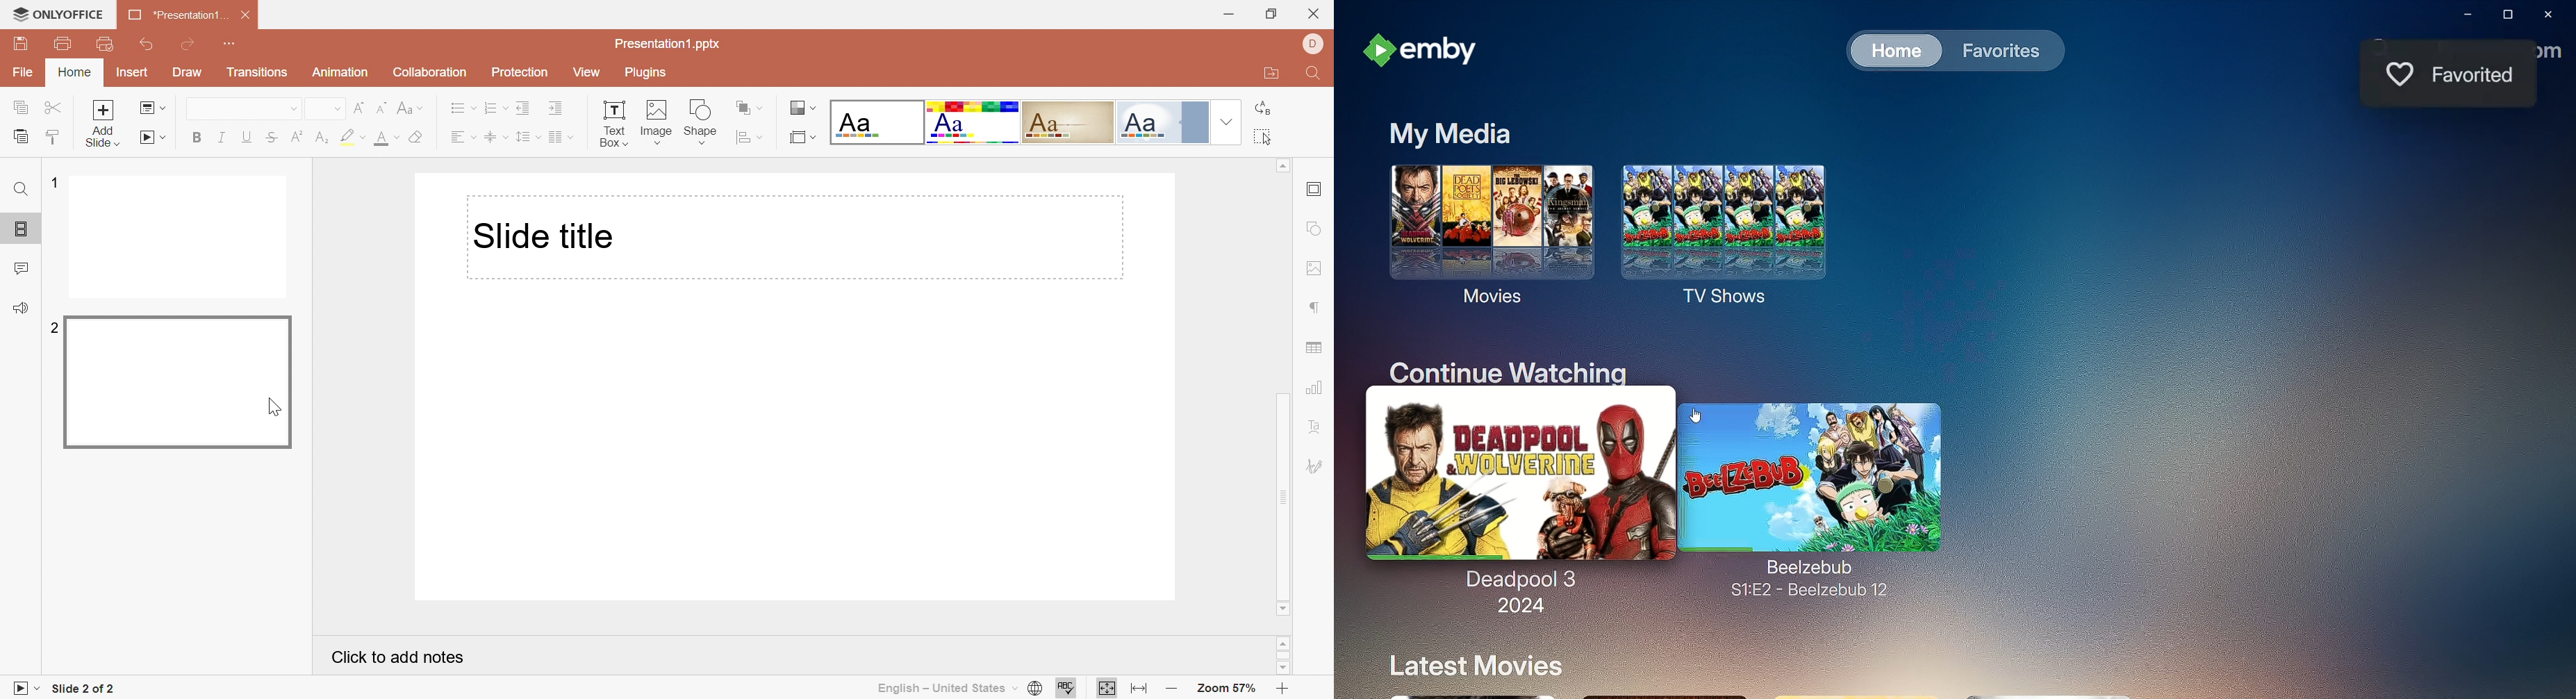 The height and width of the screenshot is (700, 2576). I want to click on Feedback & Support, so click(23, 306).